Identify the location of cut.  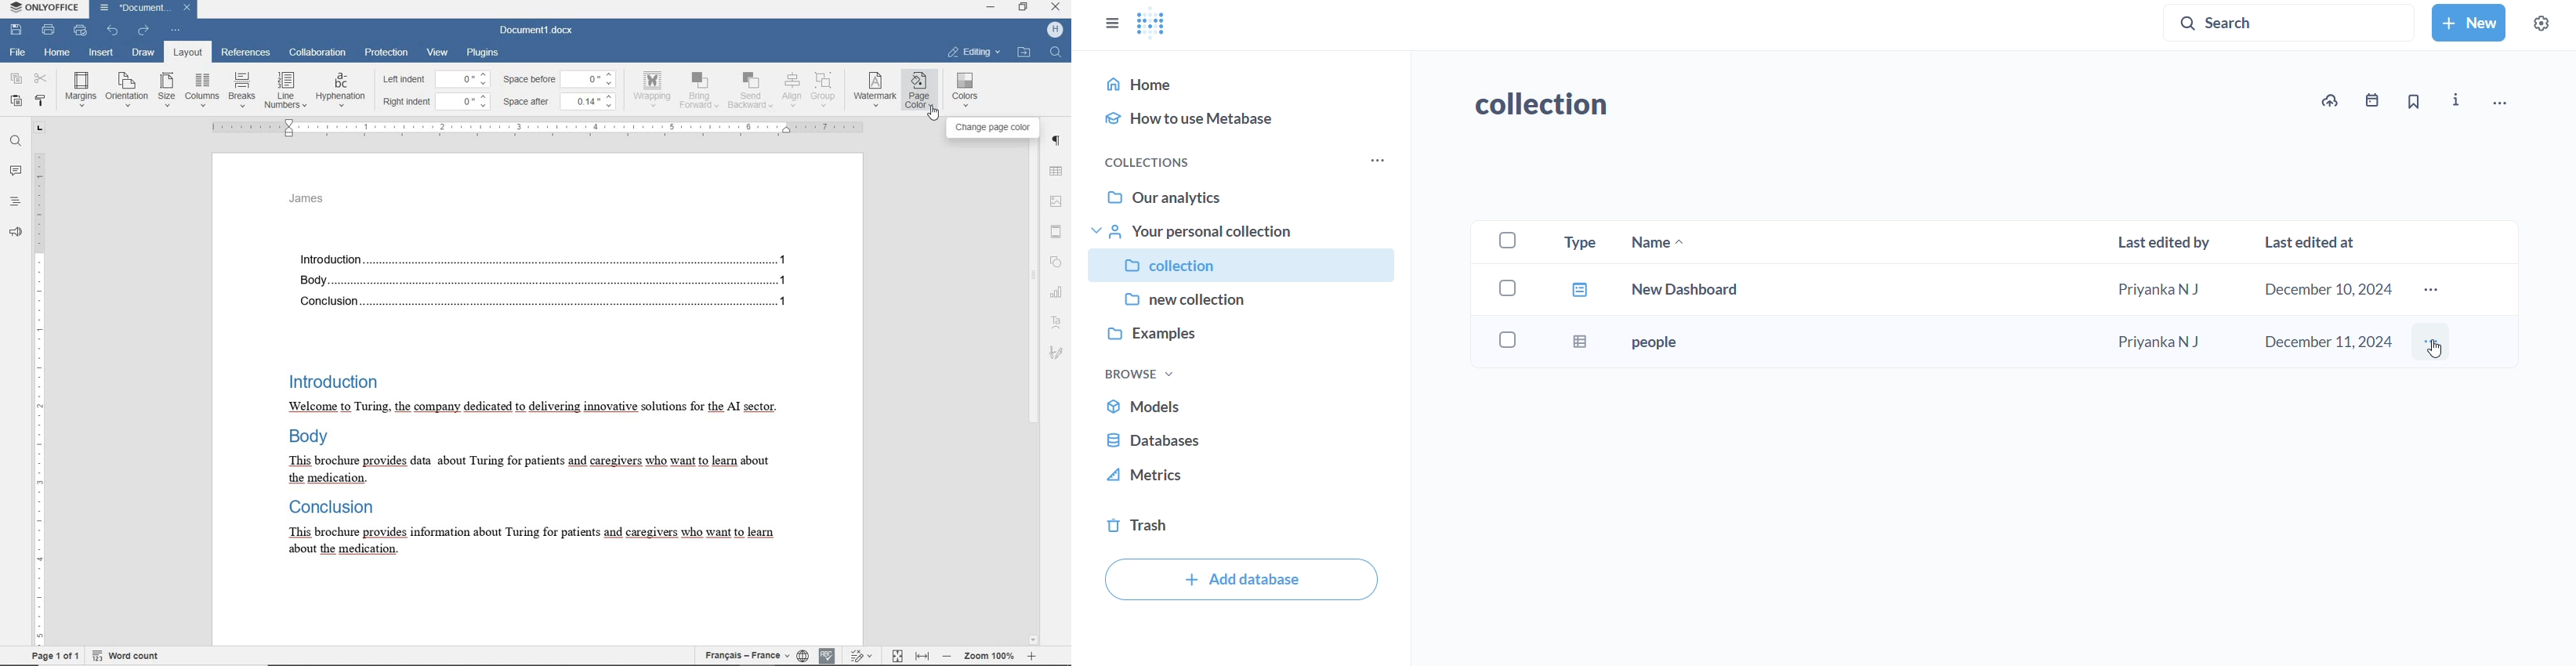
(41, 78).